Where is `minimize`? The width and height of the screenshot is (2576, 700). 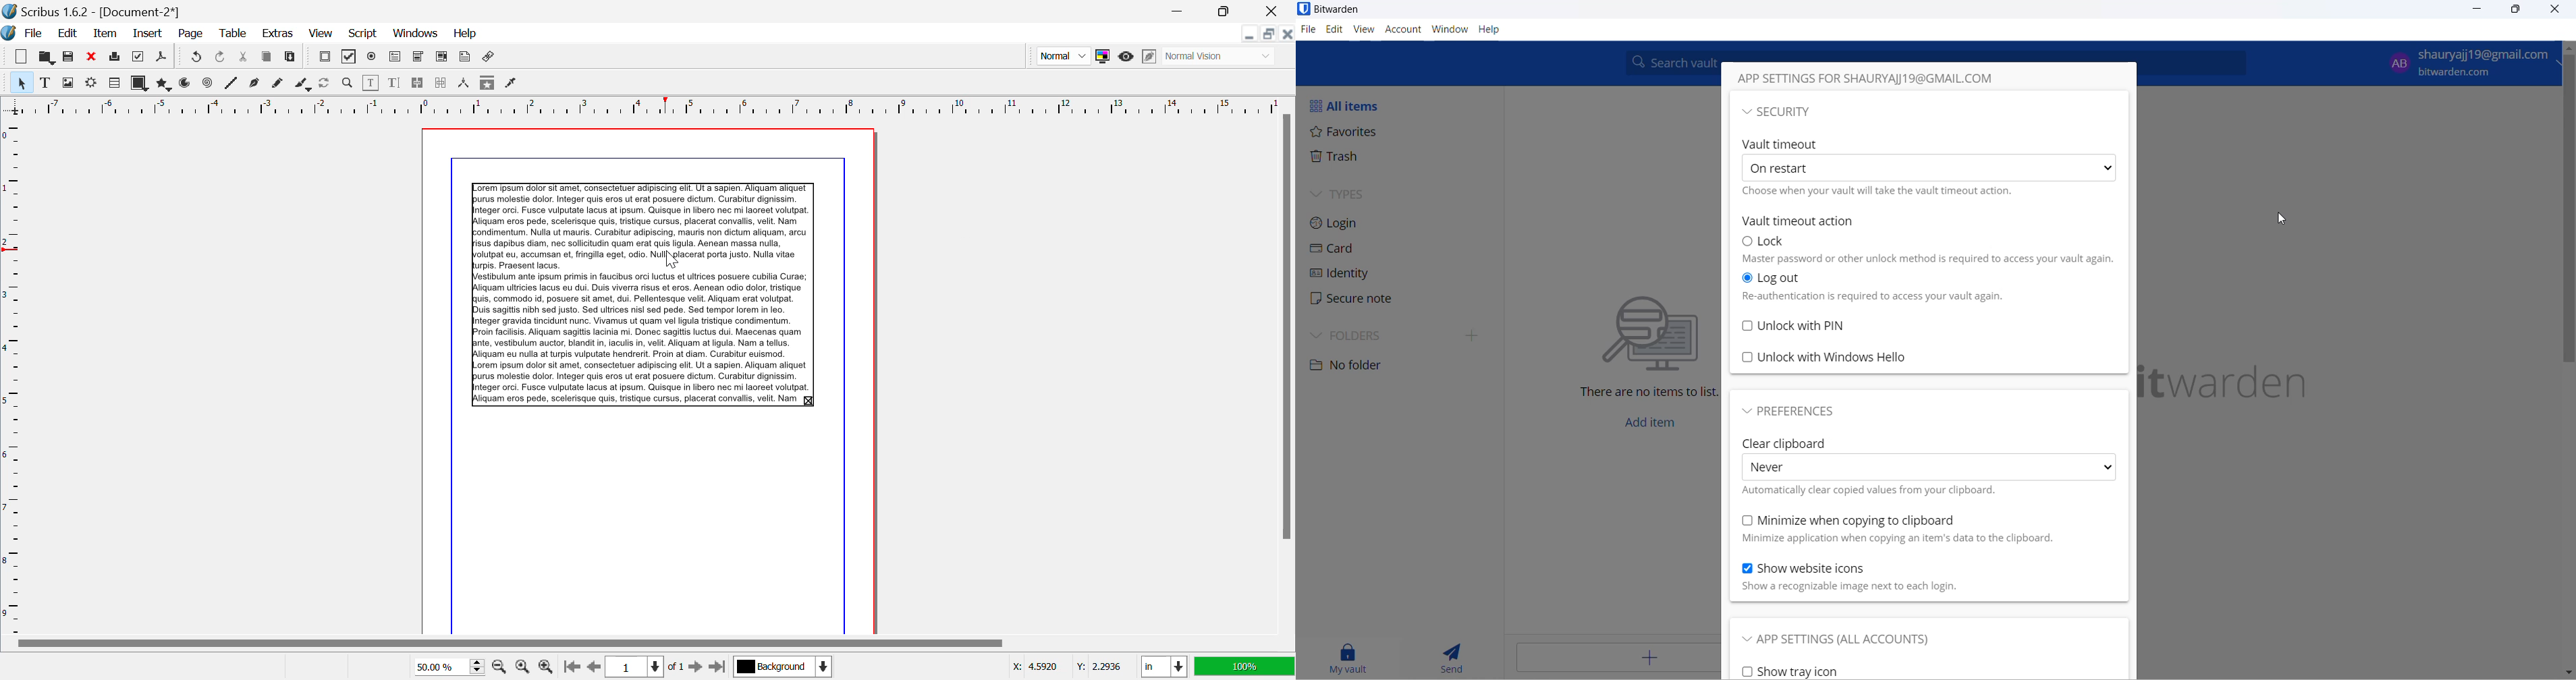 minimize is located at coordinates (2482, 11).